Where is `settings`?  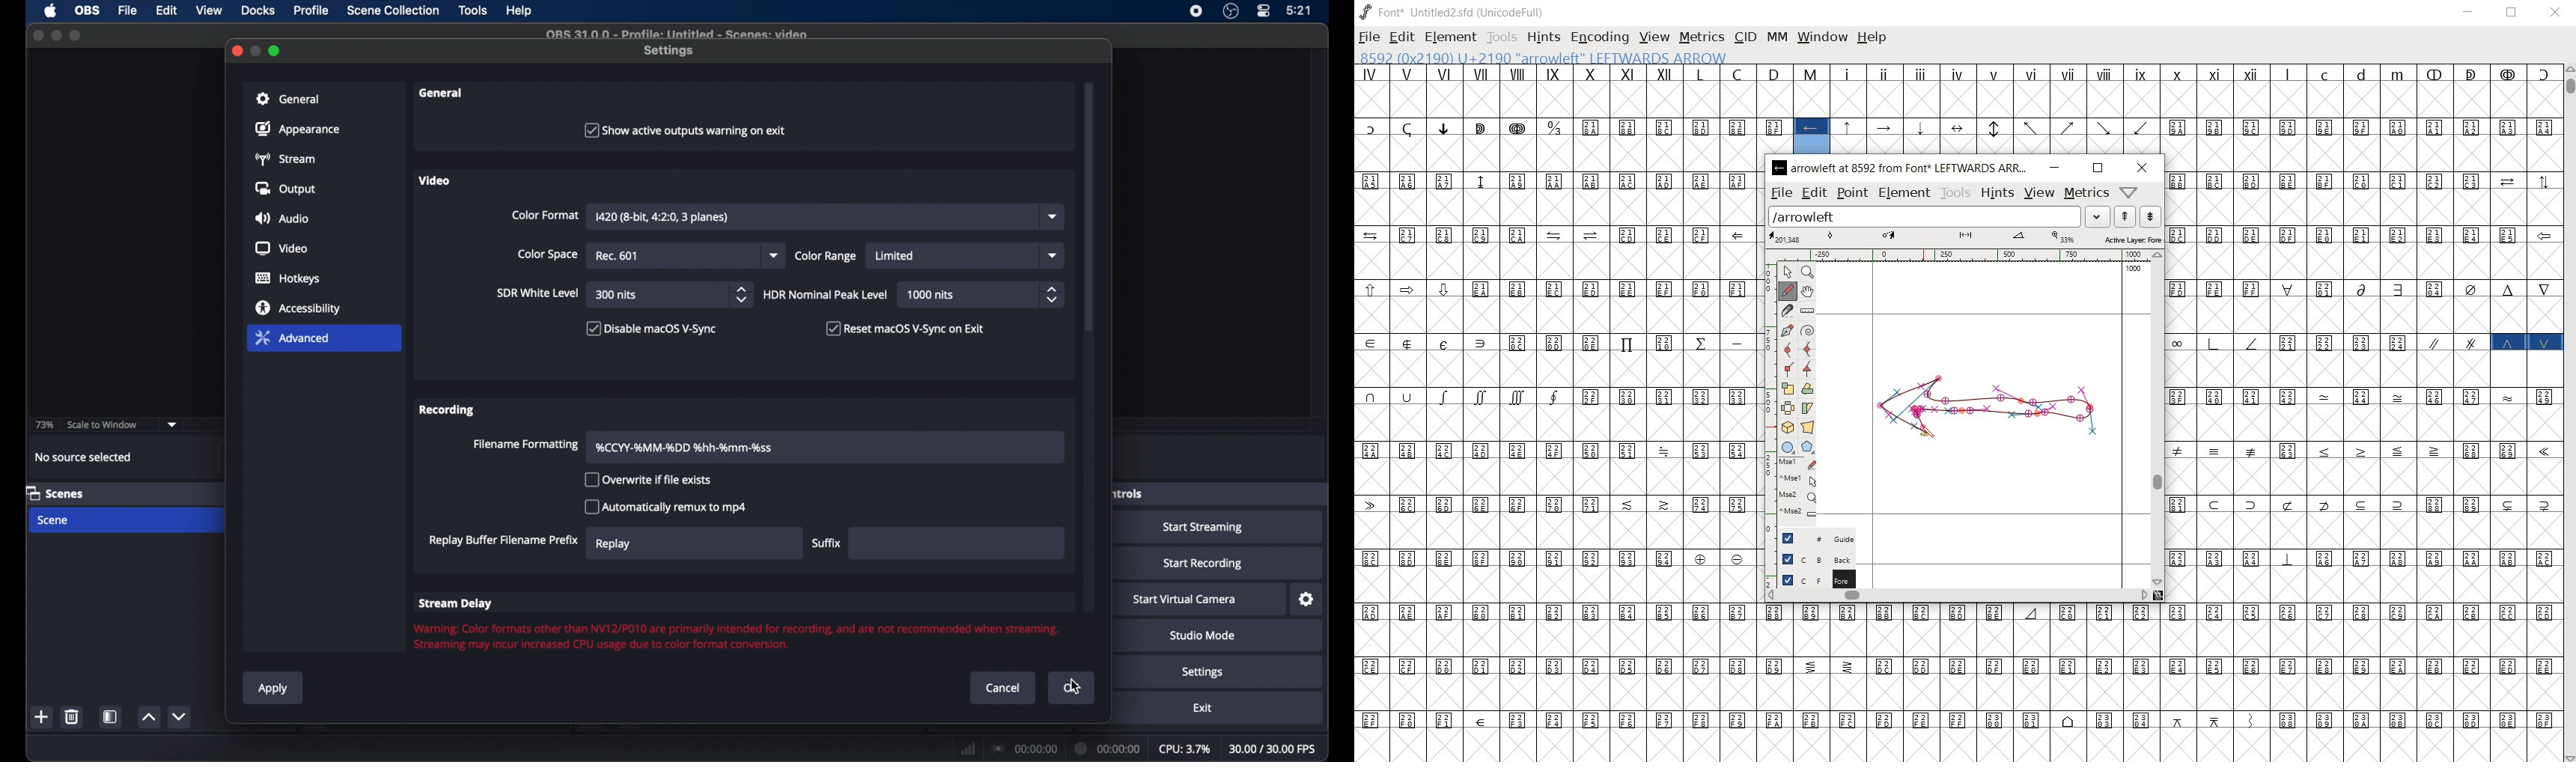
settings is located at coordinates (668, 51).